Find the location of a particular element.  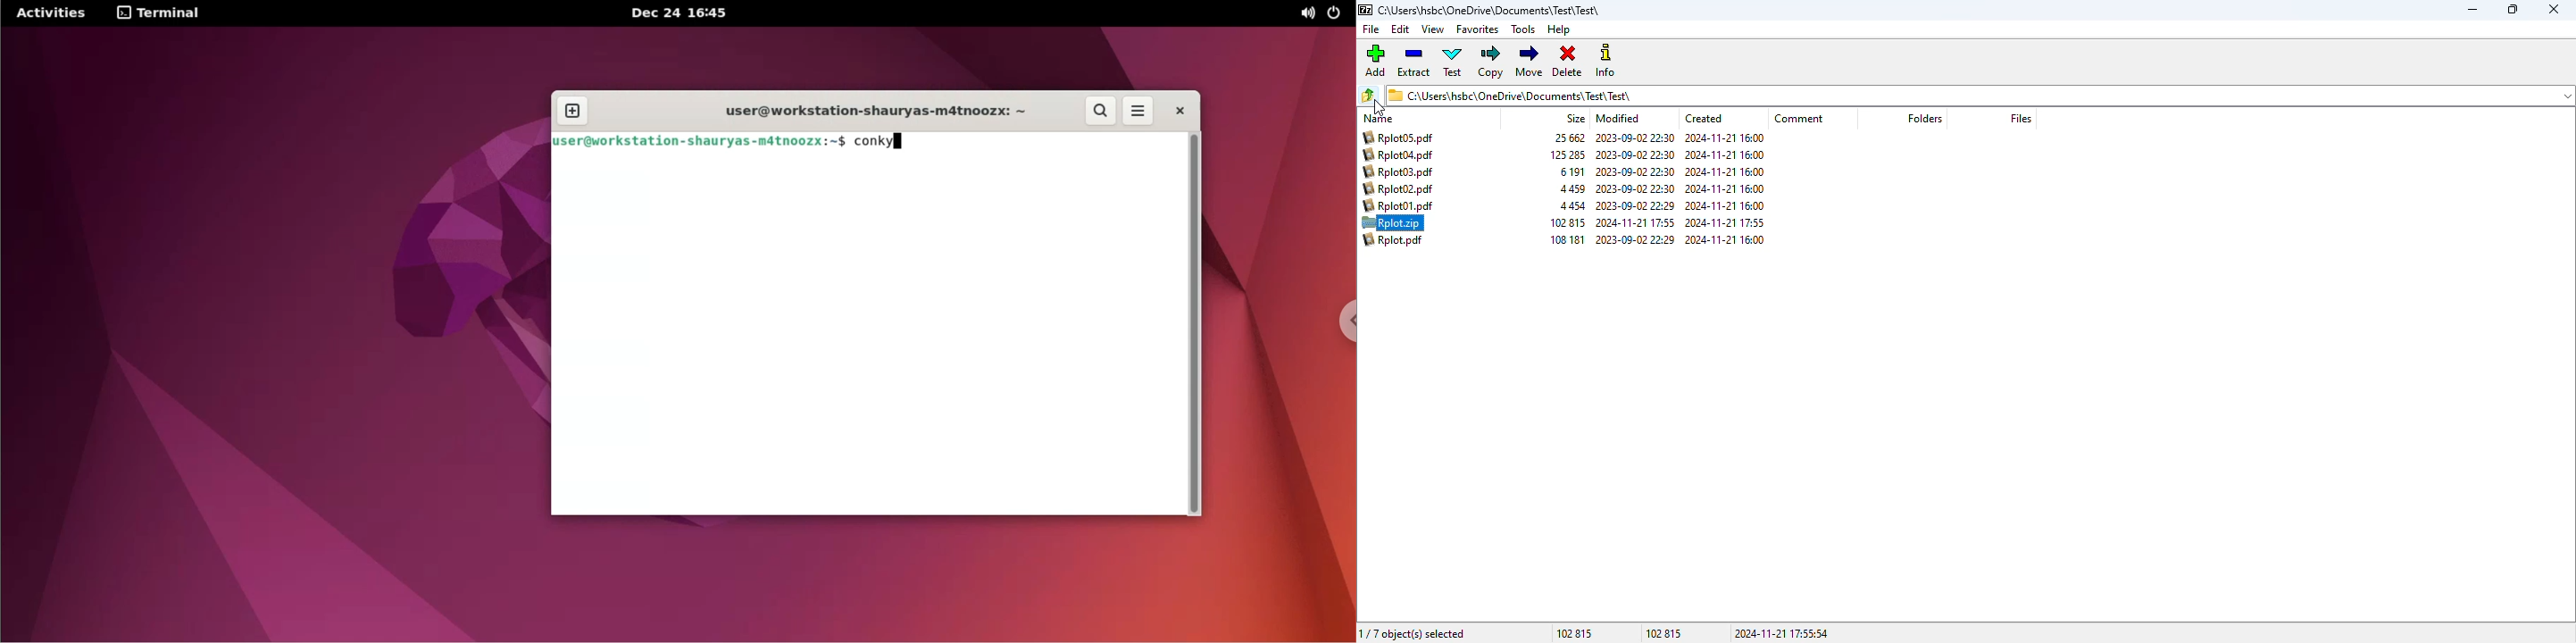

Rplot.pdf is located at coordinates (1393, 241).